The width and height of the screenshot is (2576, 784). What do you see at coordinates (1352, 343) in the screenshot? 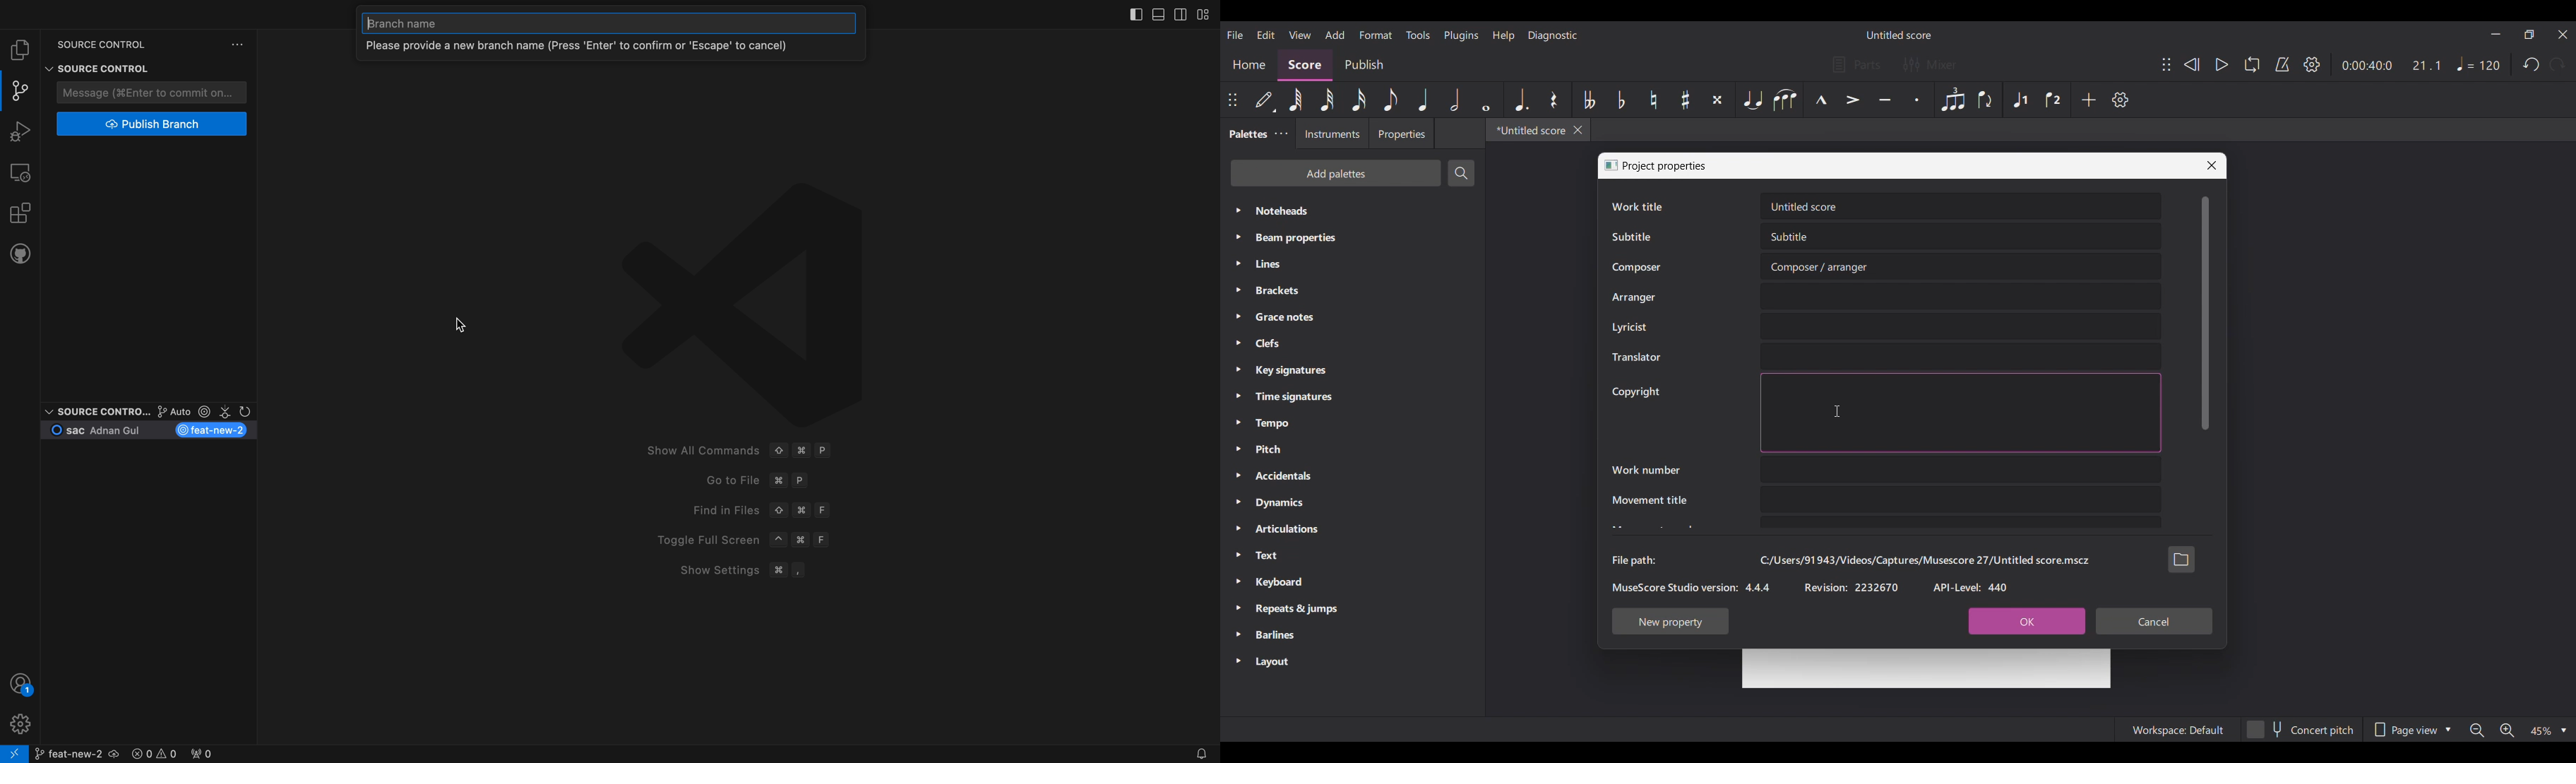
I see `Clefs` at bounding box center [1352, 343].